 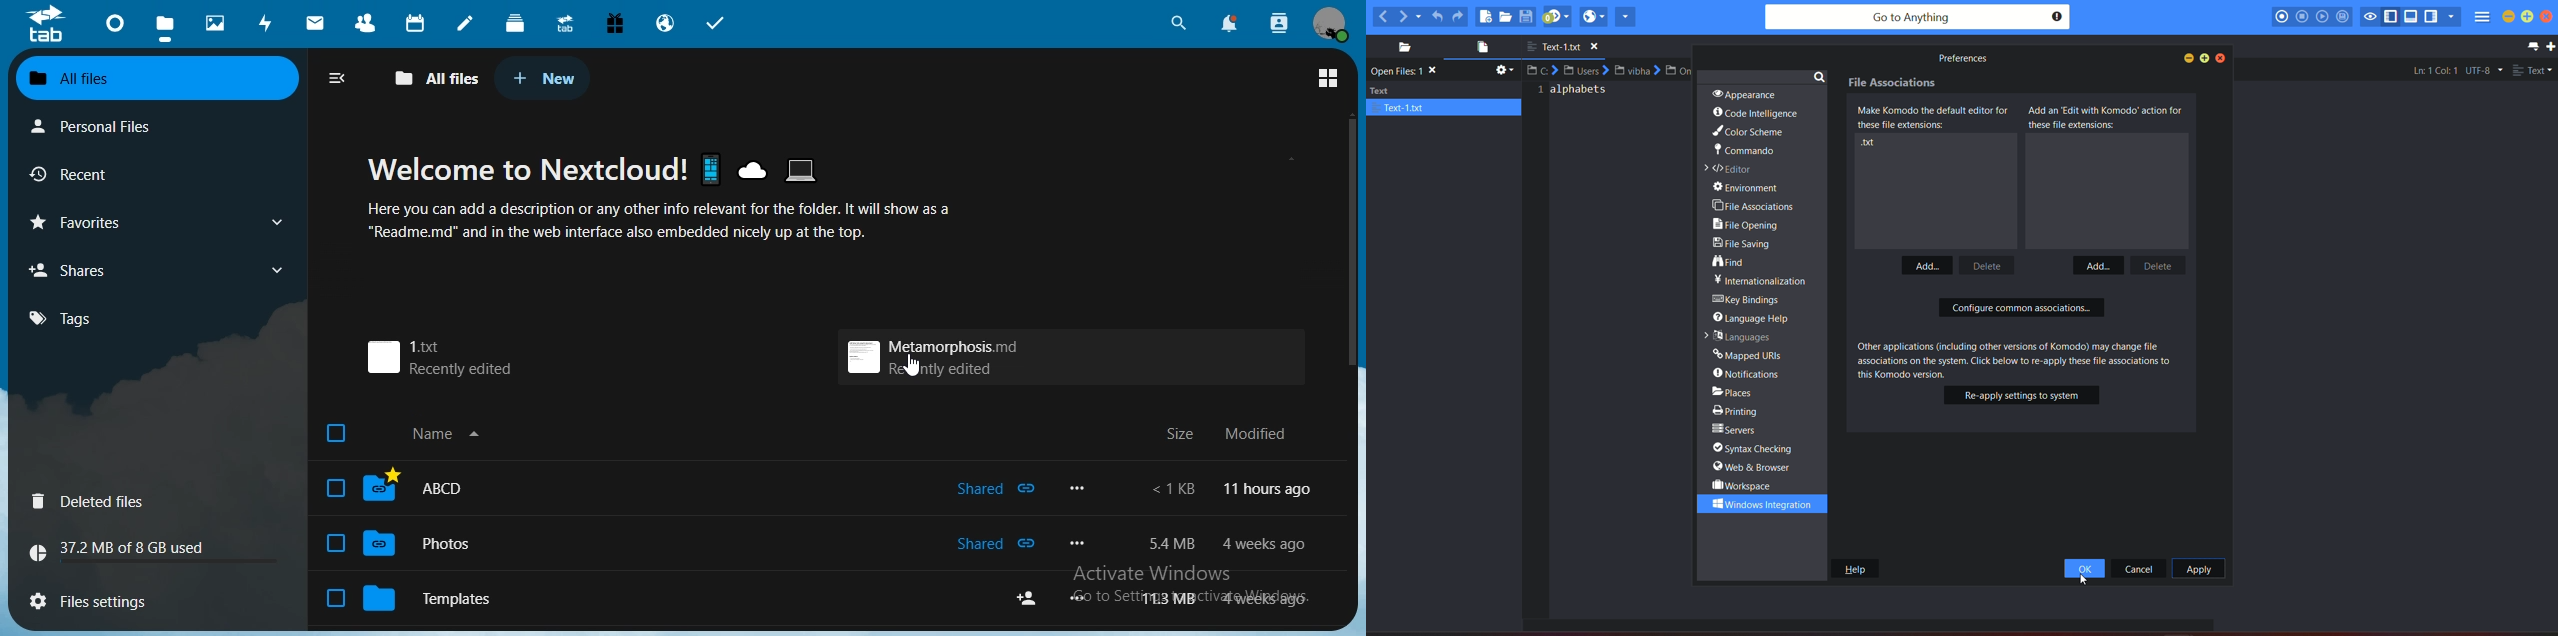 I want to click on file name, so click(x=1568, y=47).